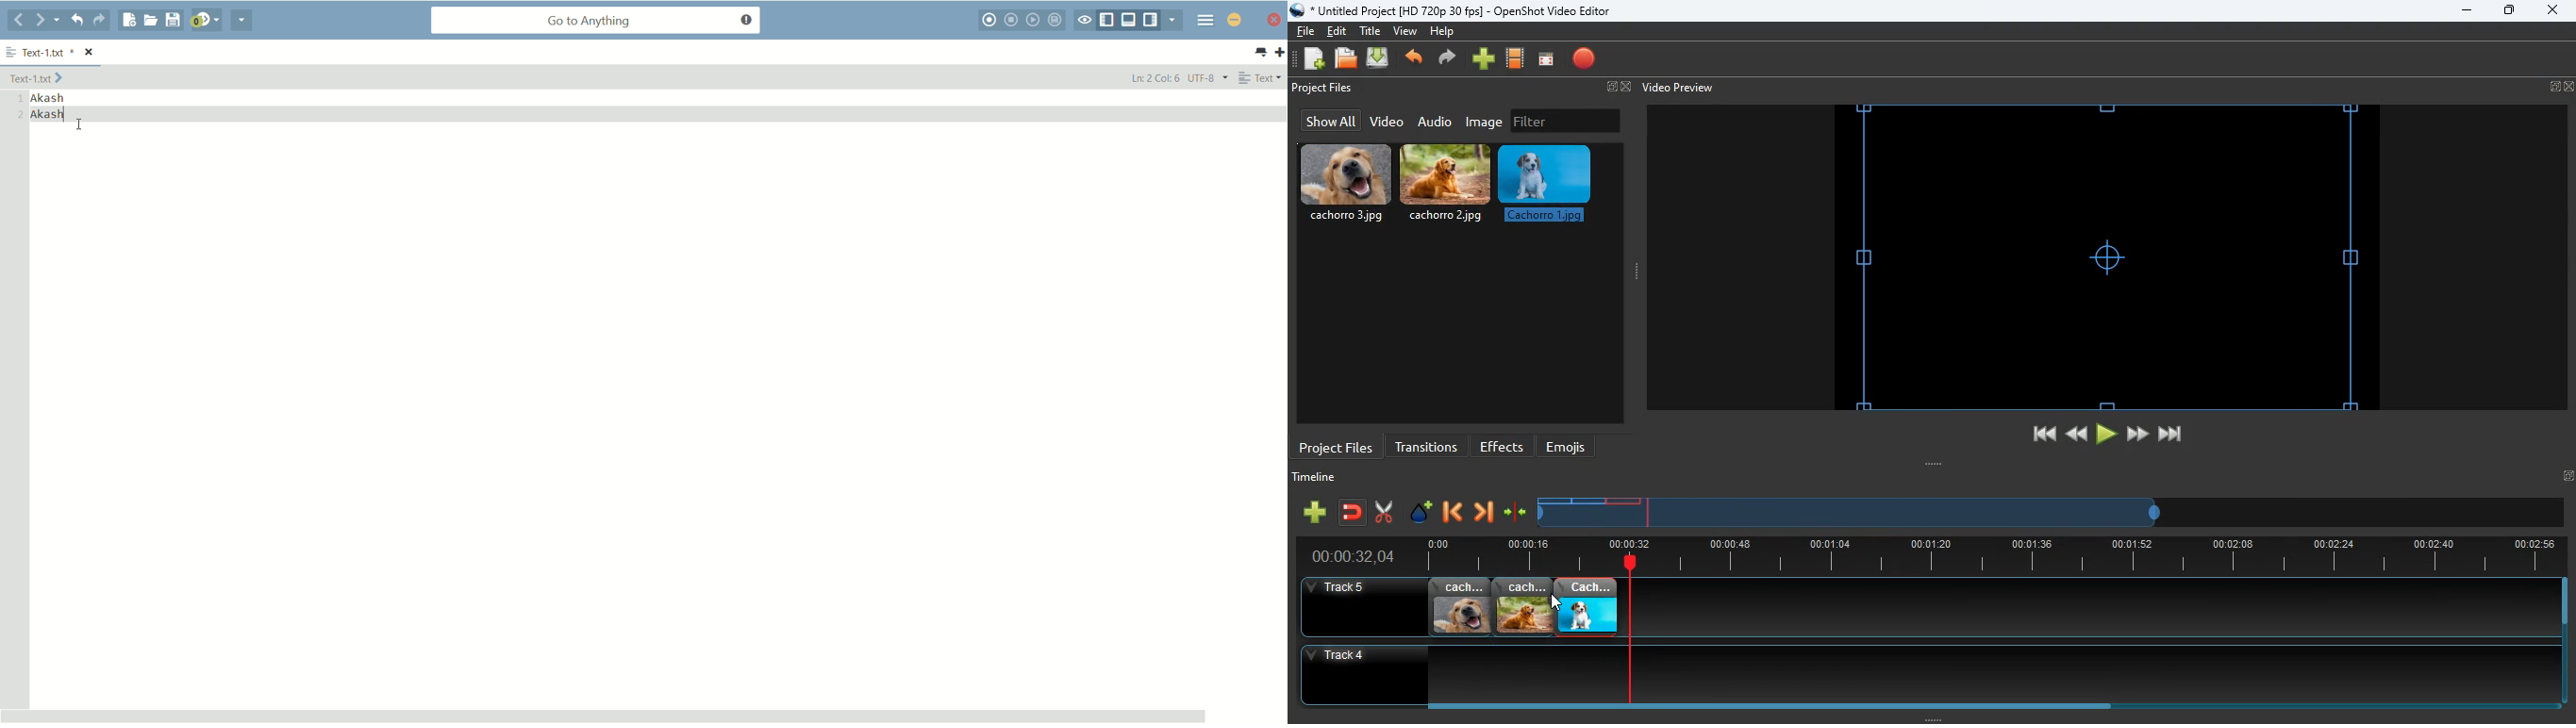 Image resolution: width=2576 pixels, height=728 pixels. What do you see at coordinates (1130, 20) in the screenshot?
I see `show/hide bottom panel` at bounding box center [1130, 20].